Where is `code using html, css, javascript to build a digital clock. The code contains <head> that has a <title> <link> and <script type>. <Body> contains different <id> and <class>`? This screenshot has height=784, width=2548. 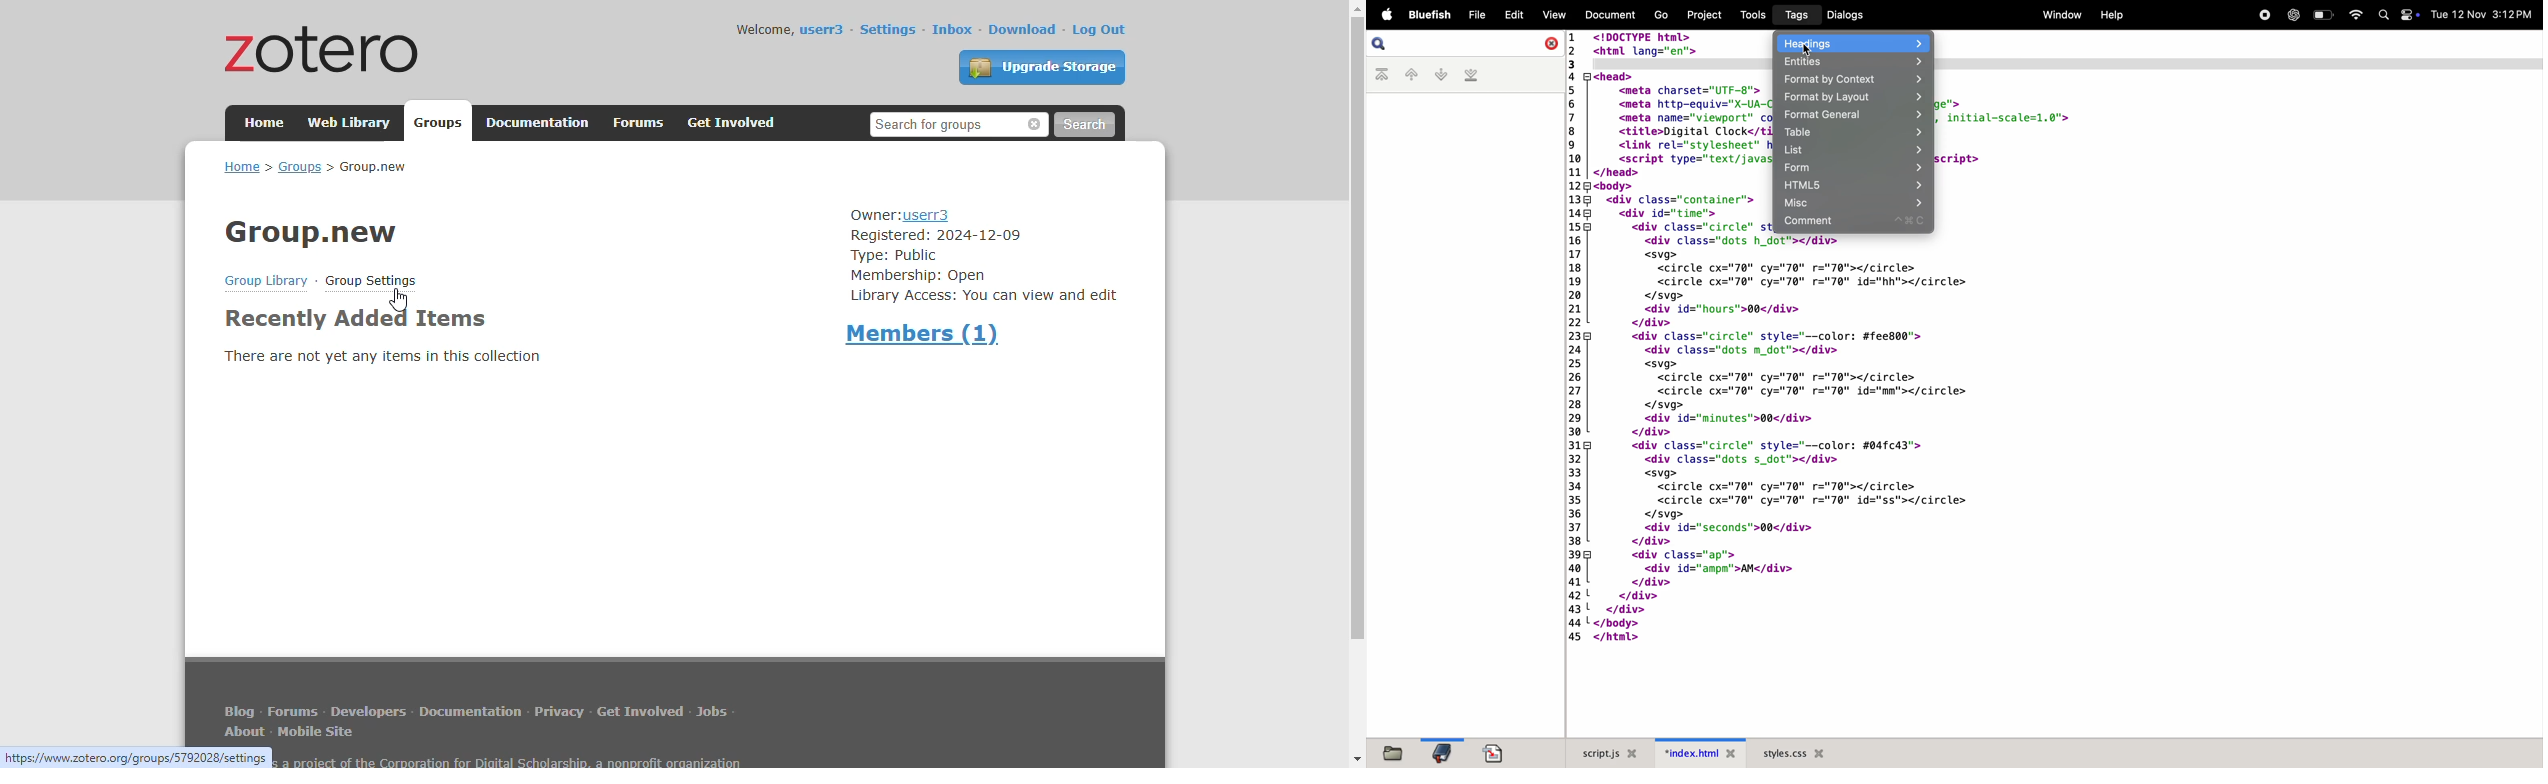 code using html, css, javascript to build a digital clock. The code contains <head> that has a <title> <link> and <script type>. <Body> contains different <id> and <class> is located at coordinates (1669, 134).